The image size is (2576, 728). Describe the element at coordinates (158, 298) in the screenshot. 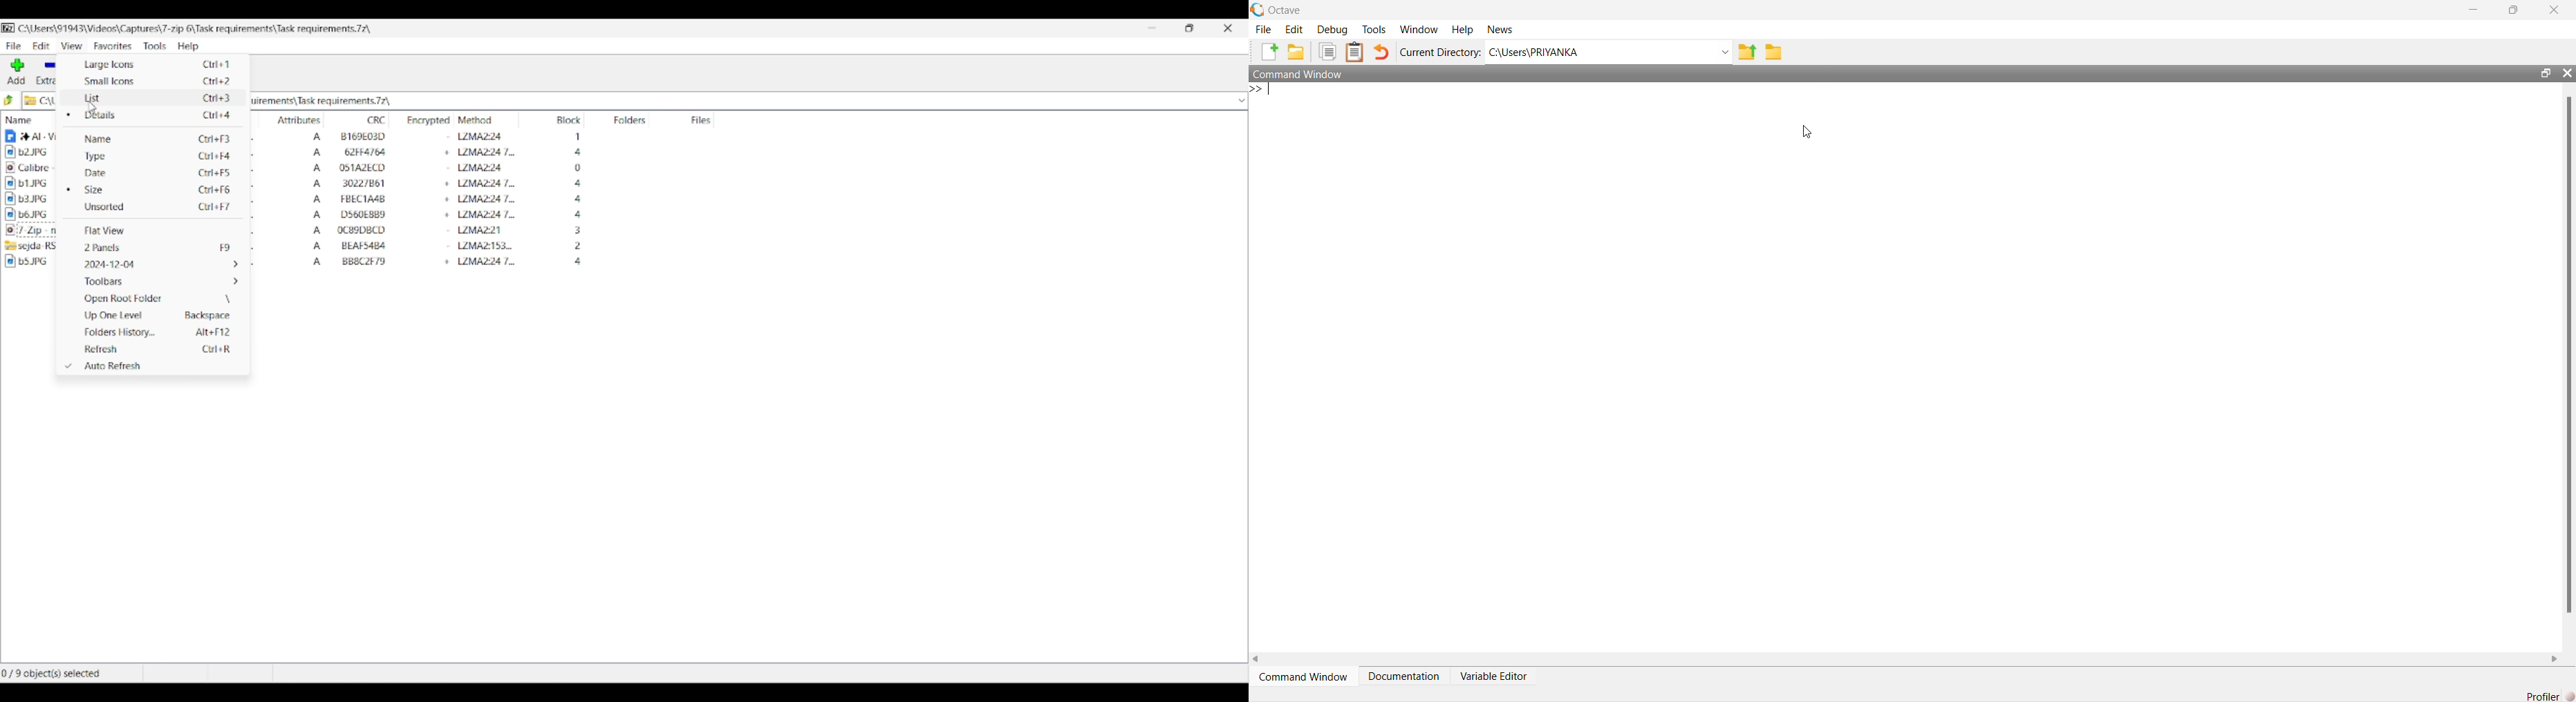

I see `Open root folder` at that location.